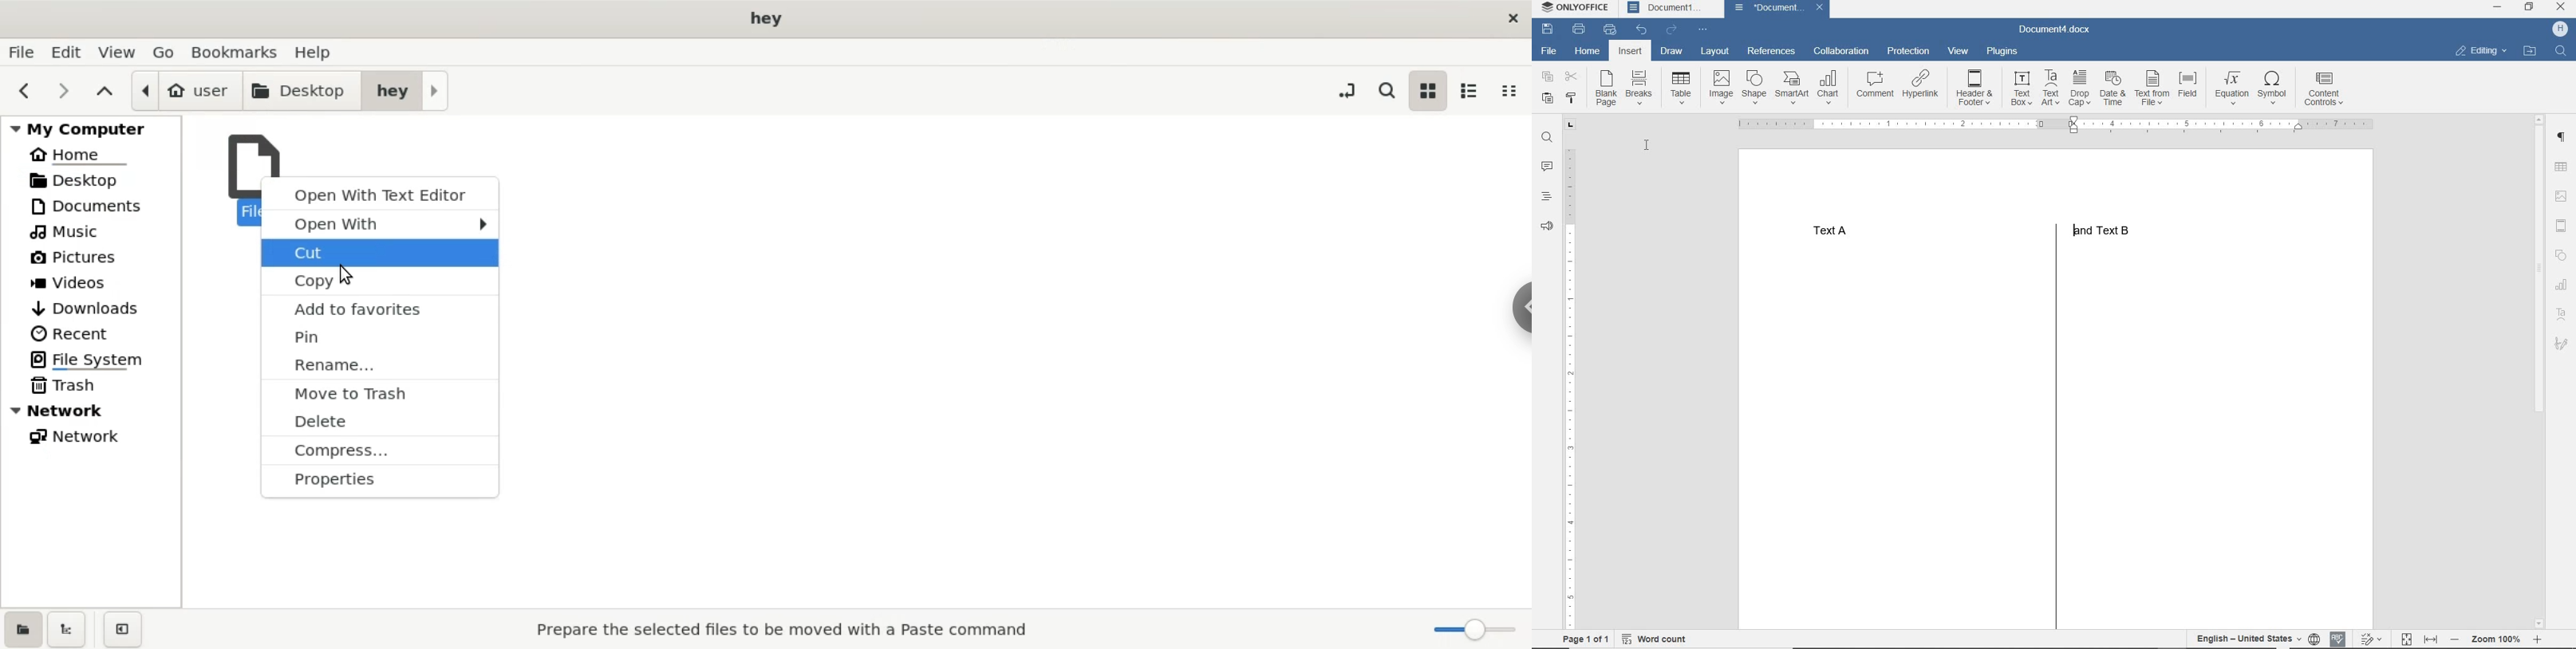 This screenshot has height=672, width=2576. What do you see at coordinates (2498, 8) in the screenshot?
I see `minimize` at bounding box center [2498, 8].